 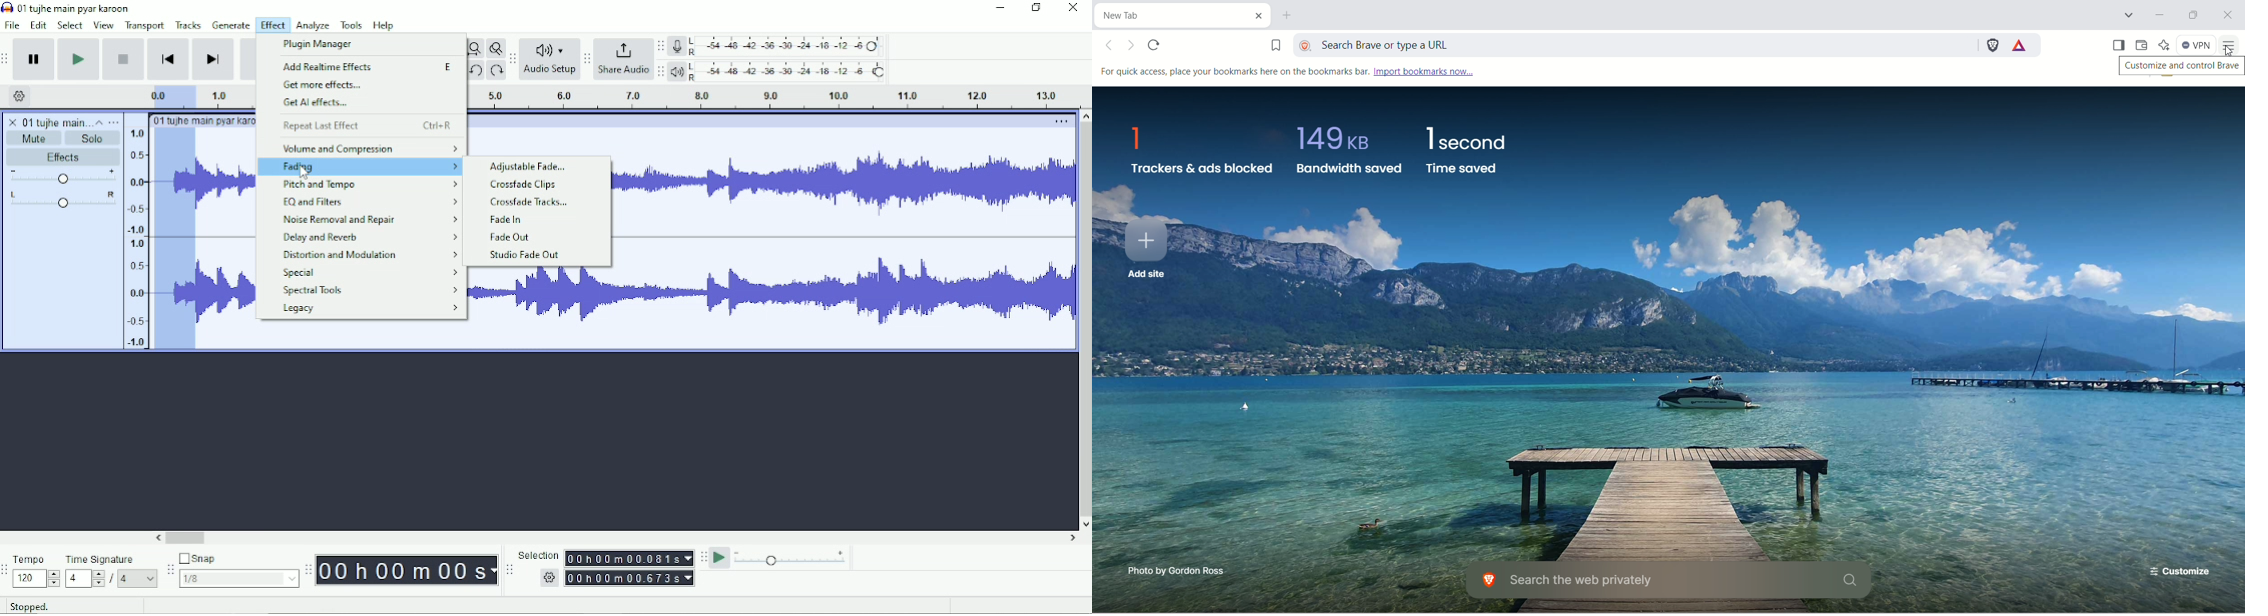 What do you see at coordinates (368, 290) in the screenshot?
I see `Spectral Tools` at bounding box center [368, 290].